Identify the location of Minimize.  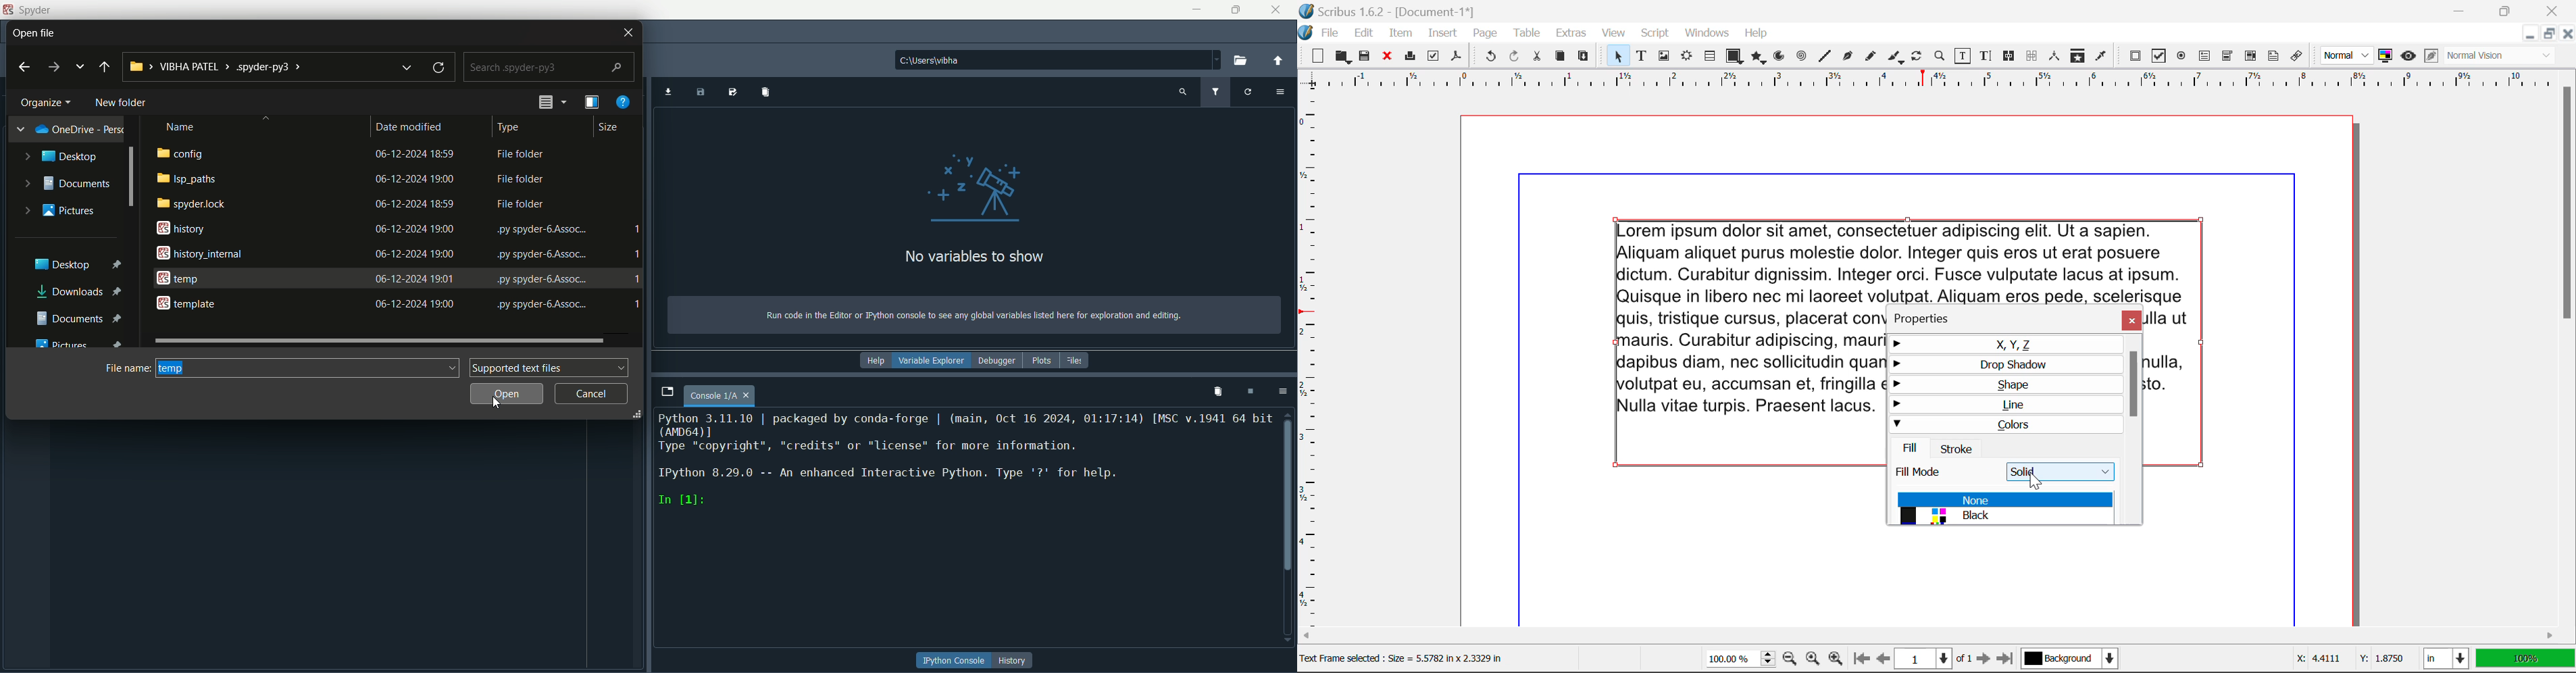
(2548, 33).